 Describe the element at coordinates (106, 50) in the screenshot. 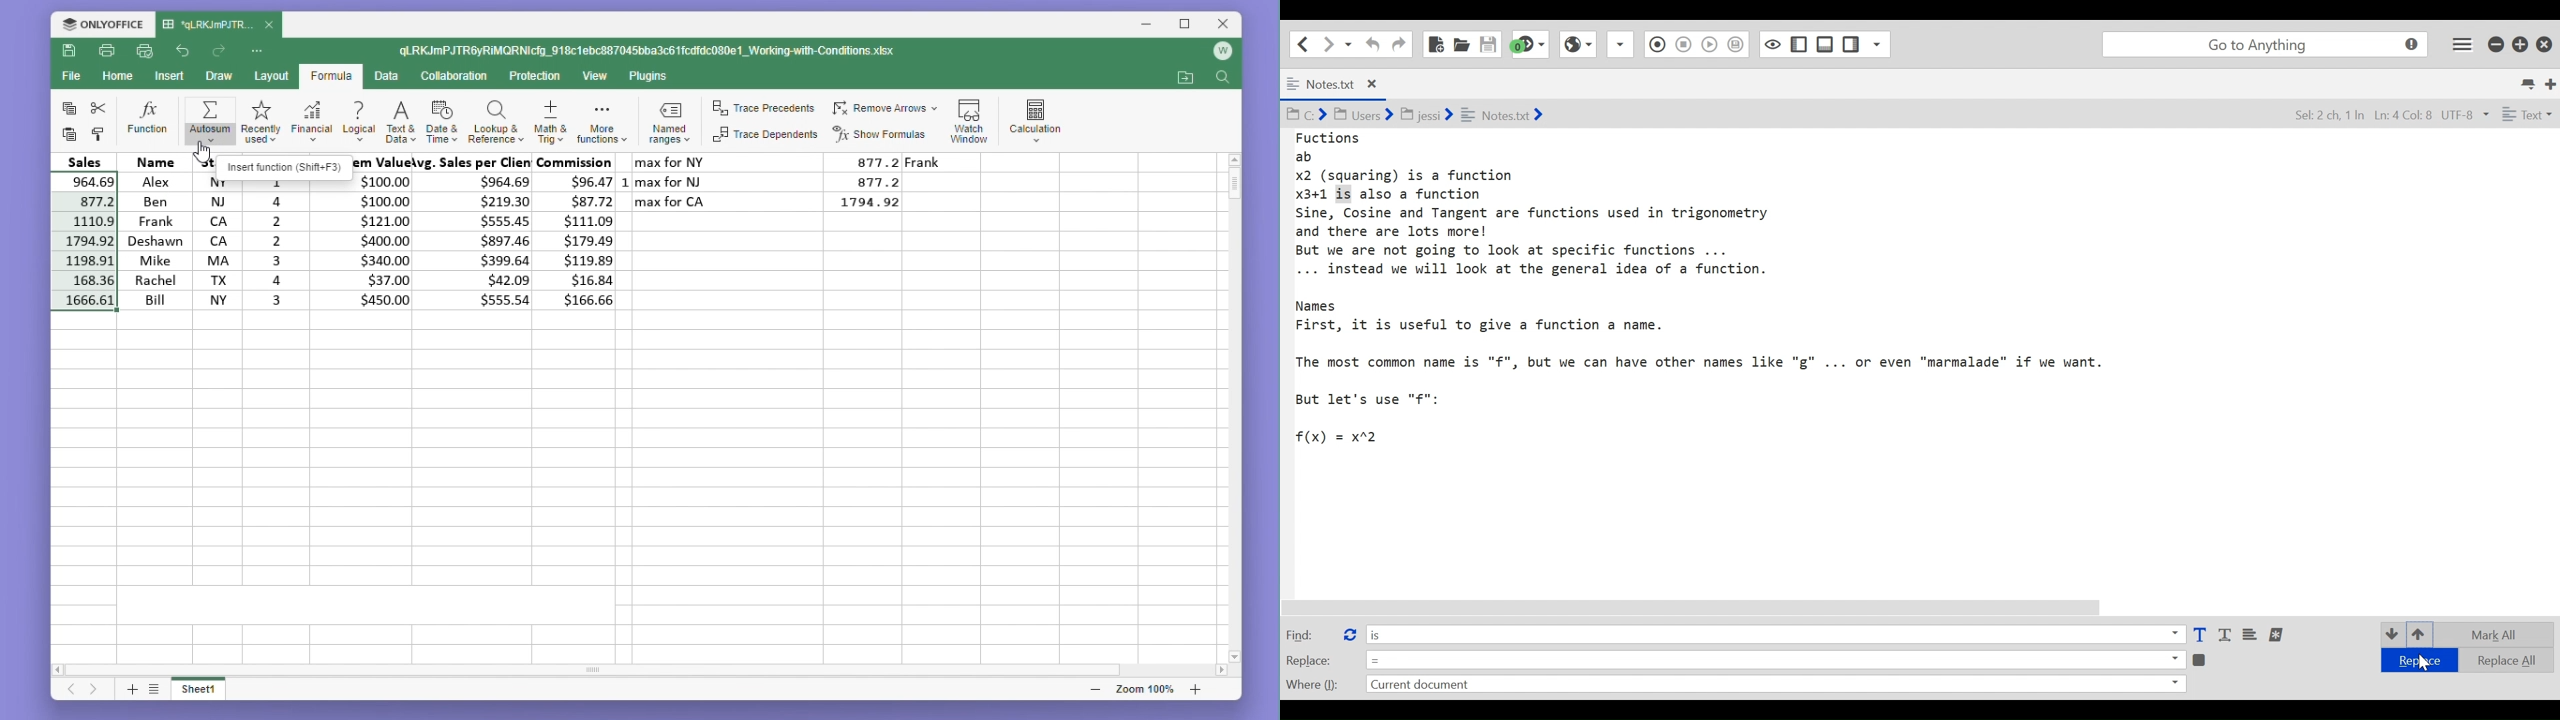

I see `Print file` at that location.